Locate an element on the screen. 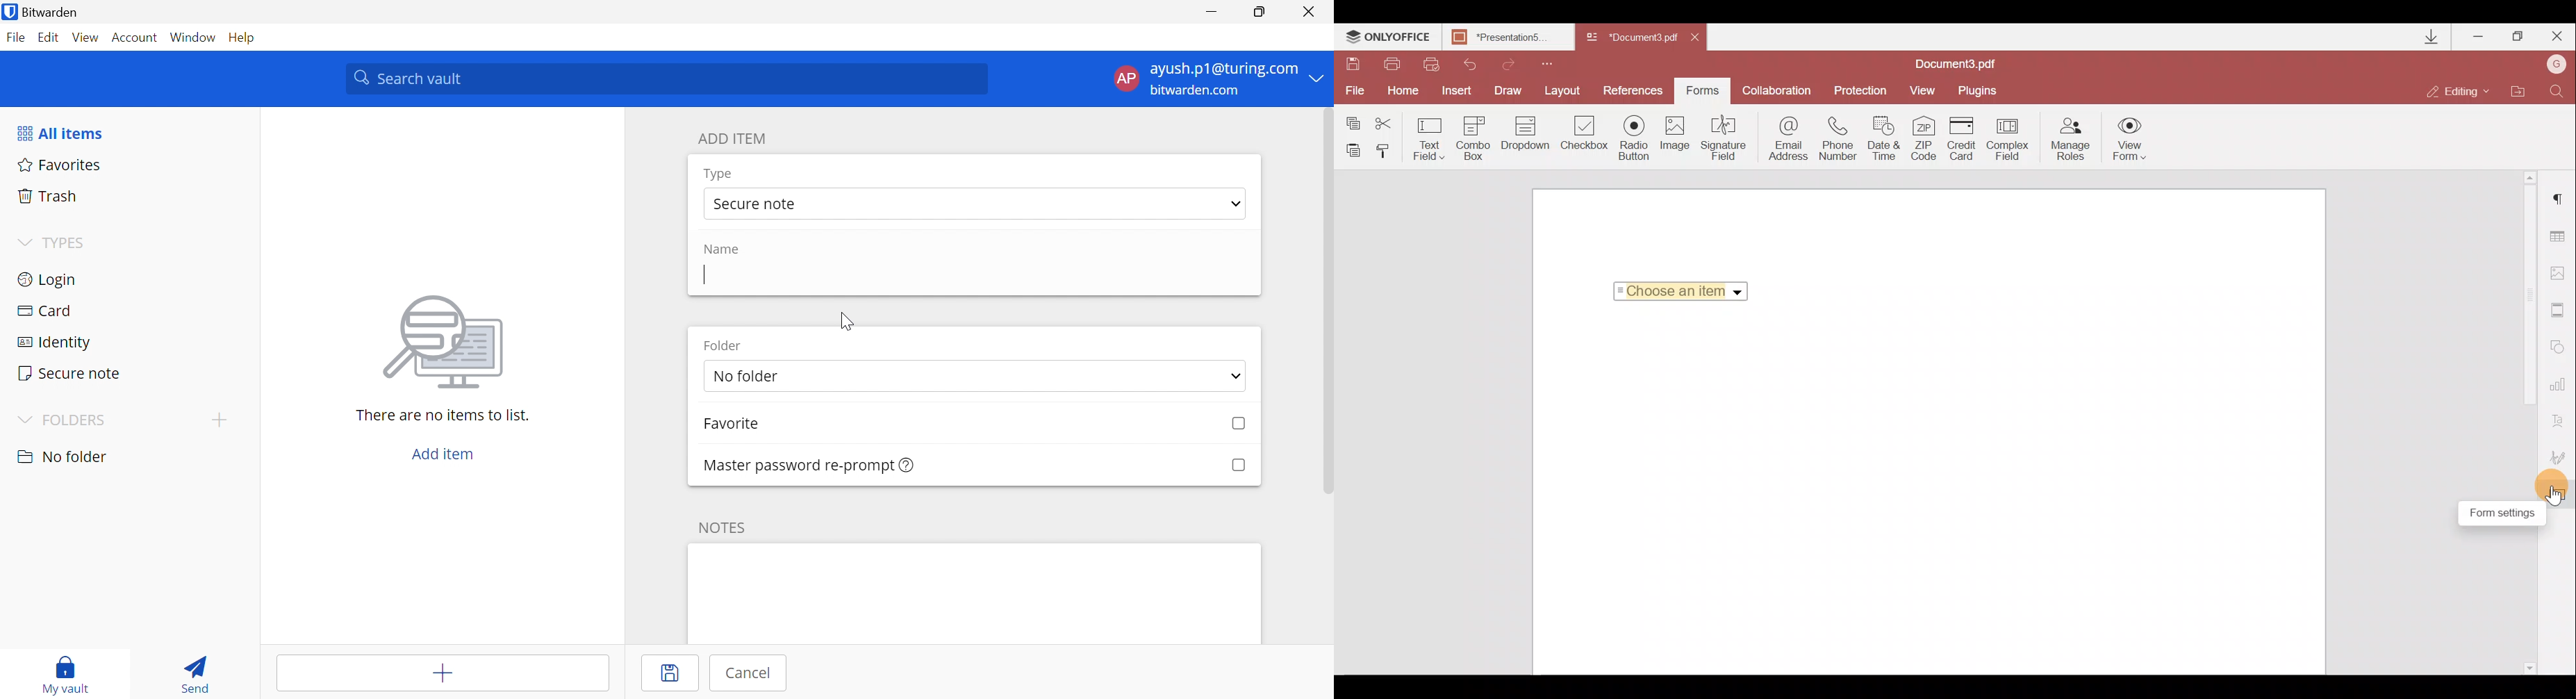 Image resolution: width=2576 pixels, height=700 pixels. Protection is located at coordinates (1859, 89).